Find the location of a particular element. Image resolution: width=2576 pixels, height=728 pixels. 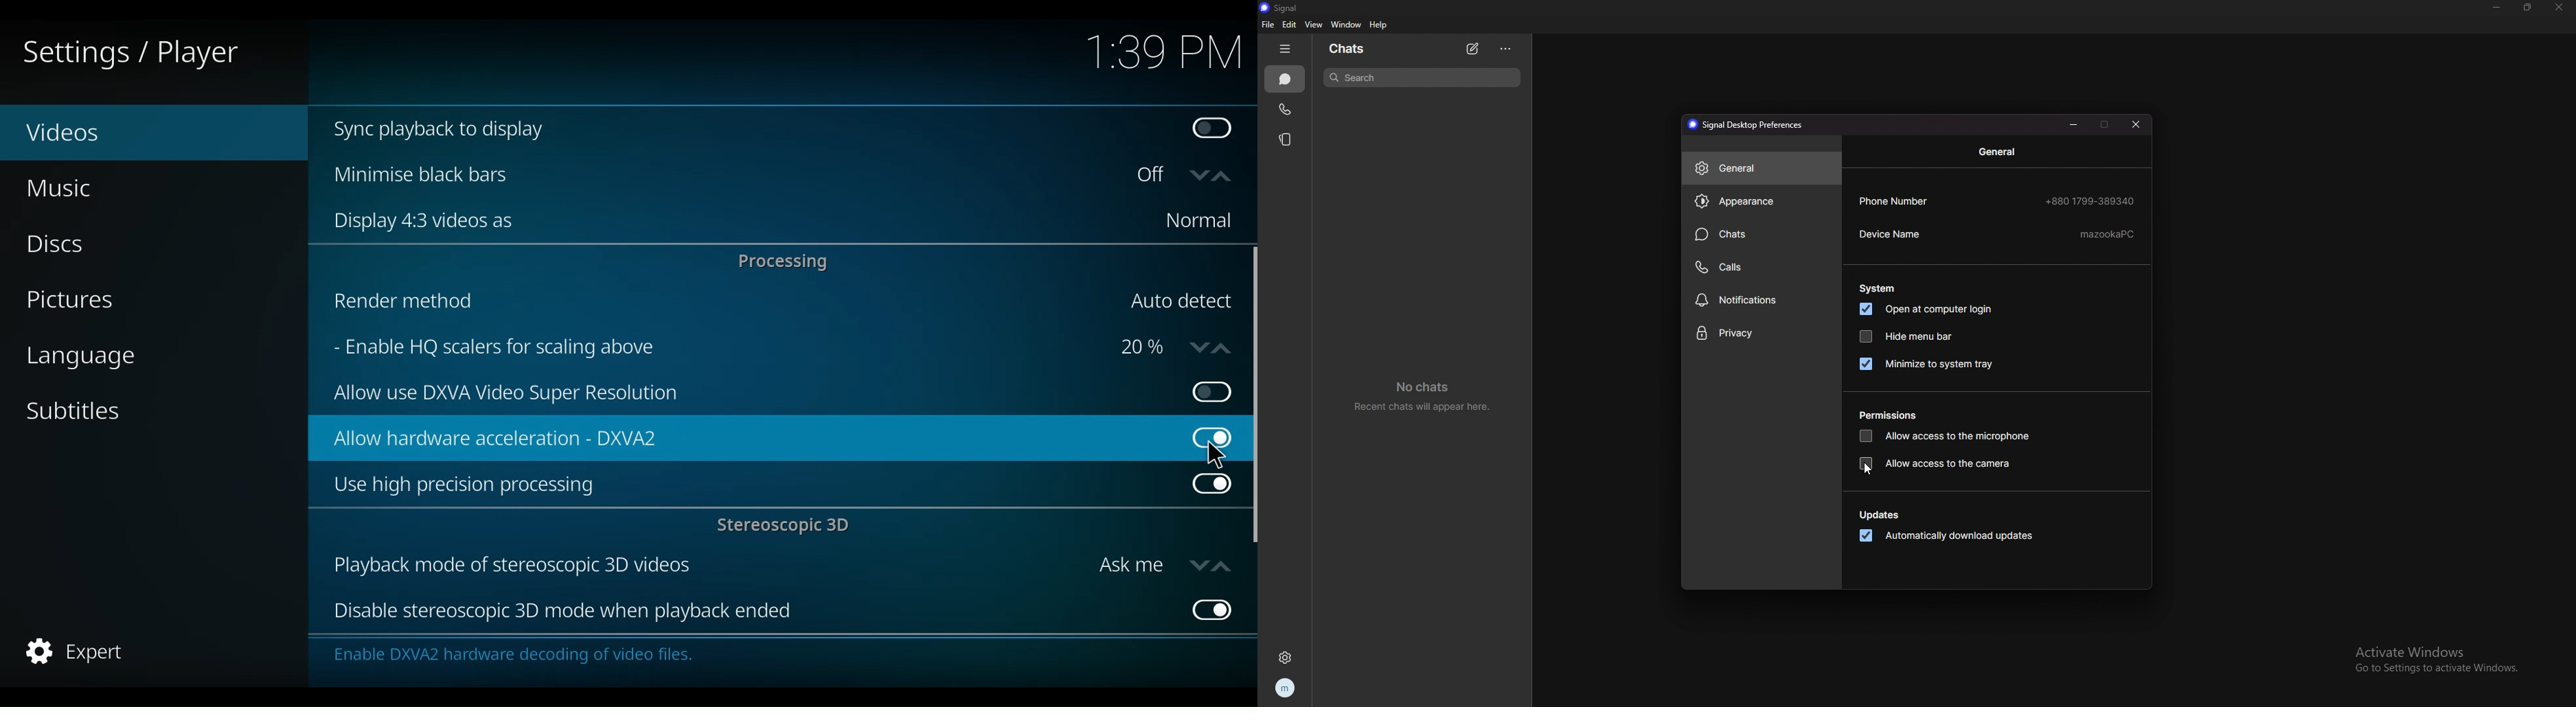

down is located at coordinates (1195, 346).